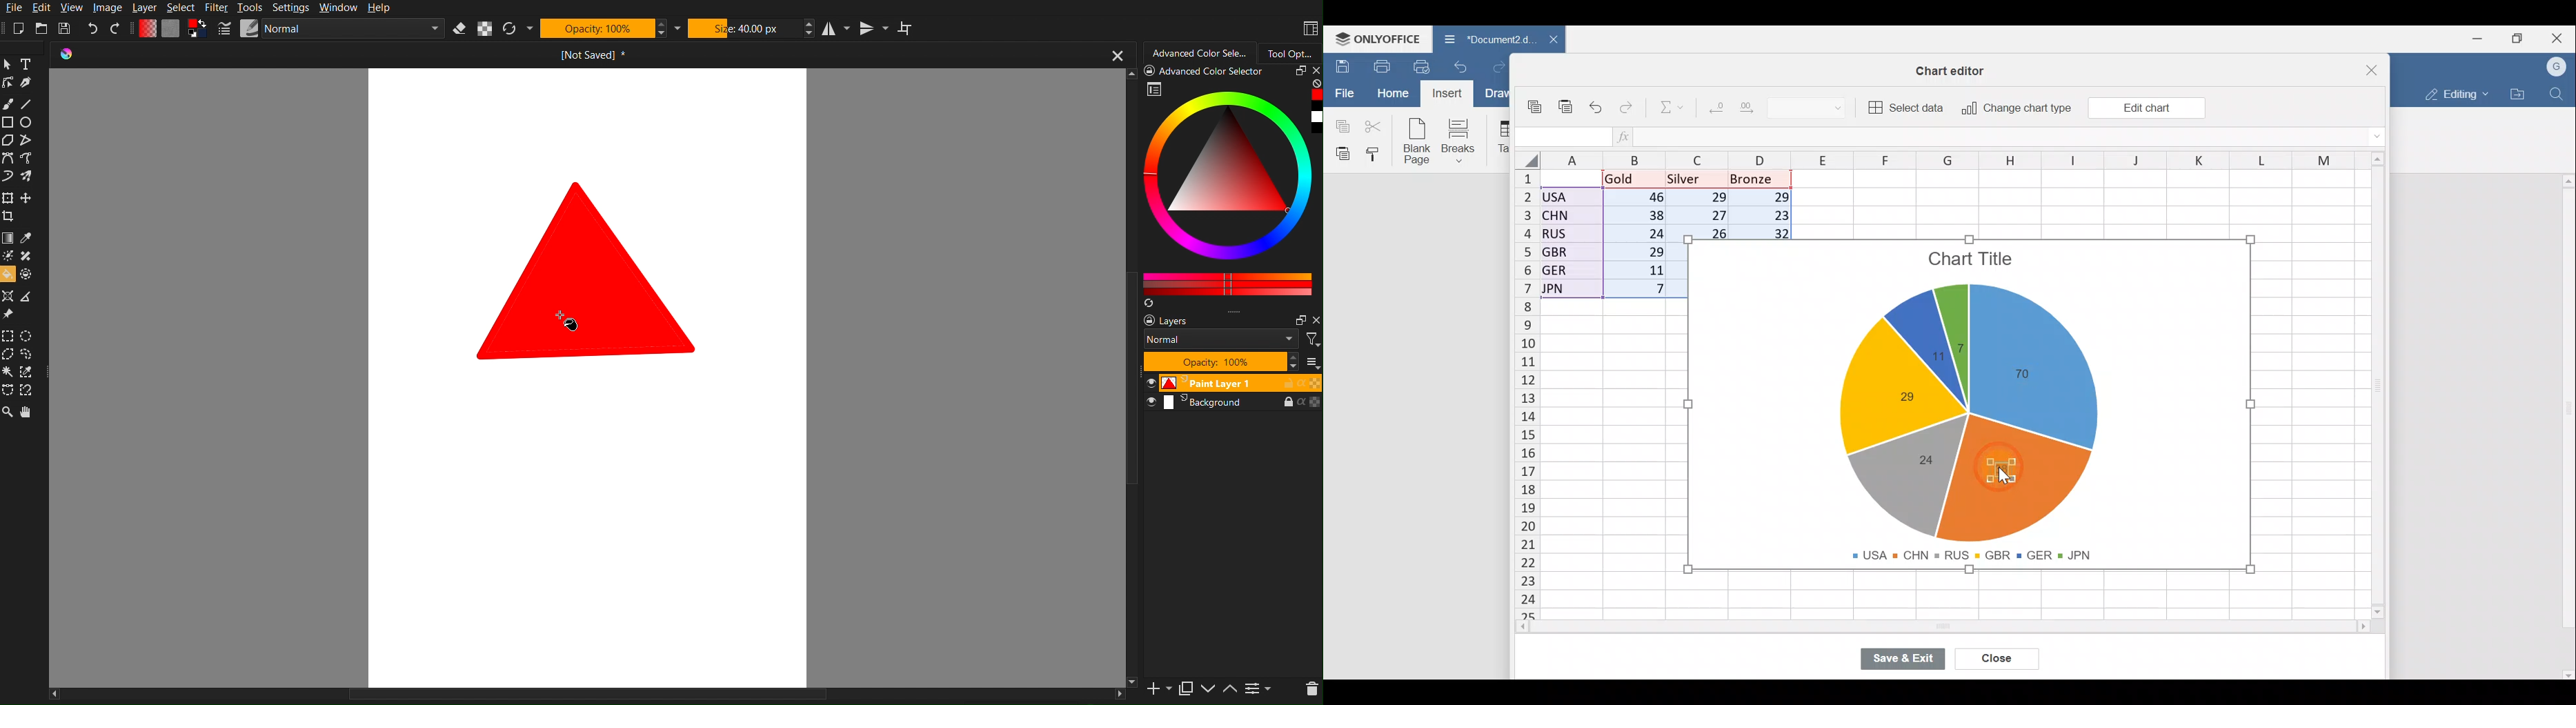 This screenshot has width=2576, height=728. What do you see at coordinates (8, 122) in the screenshot?
I see `rectangle tool` at bounding box center [8, 122].